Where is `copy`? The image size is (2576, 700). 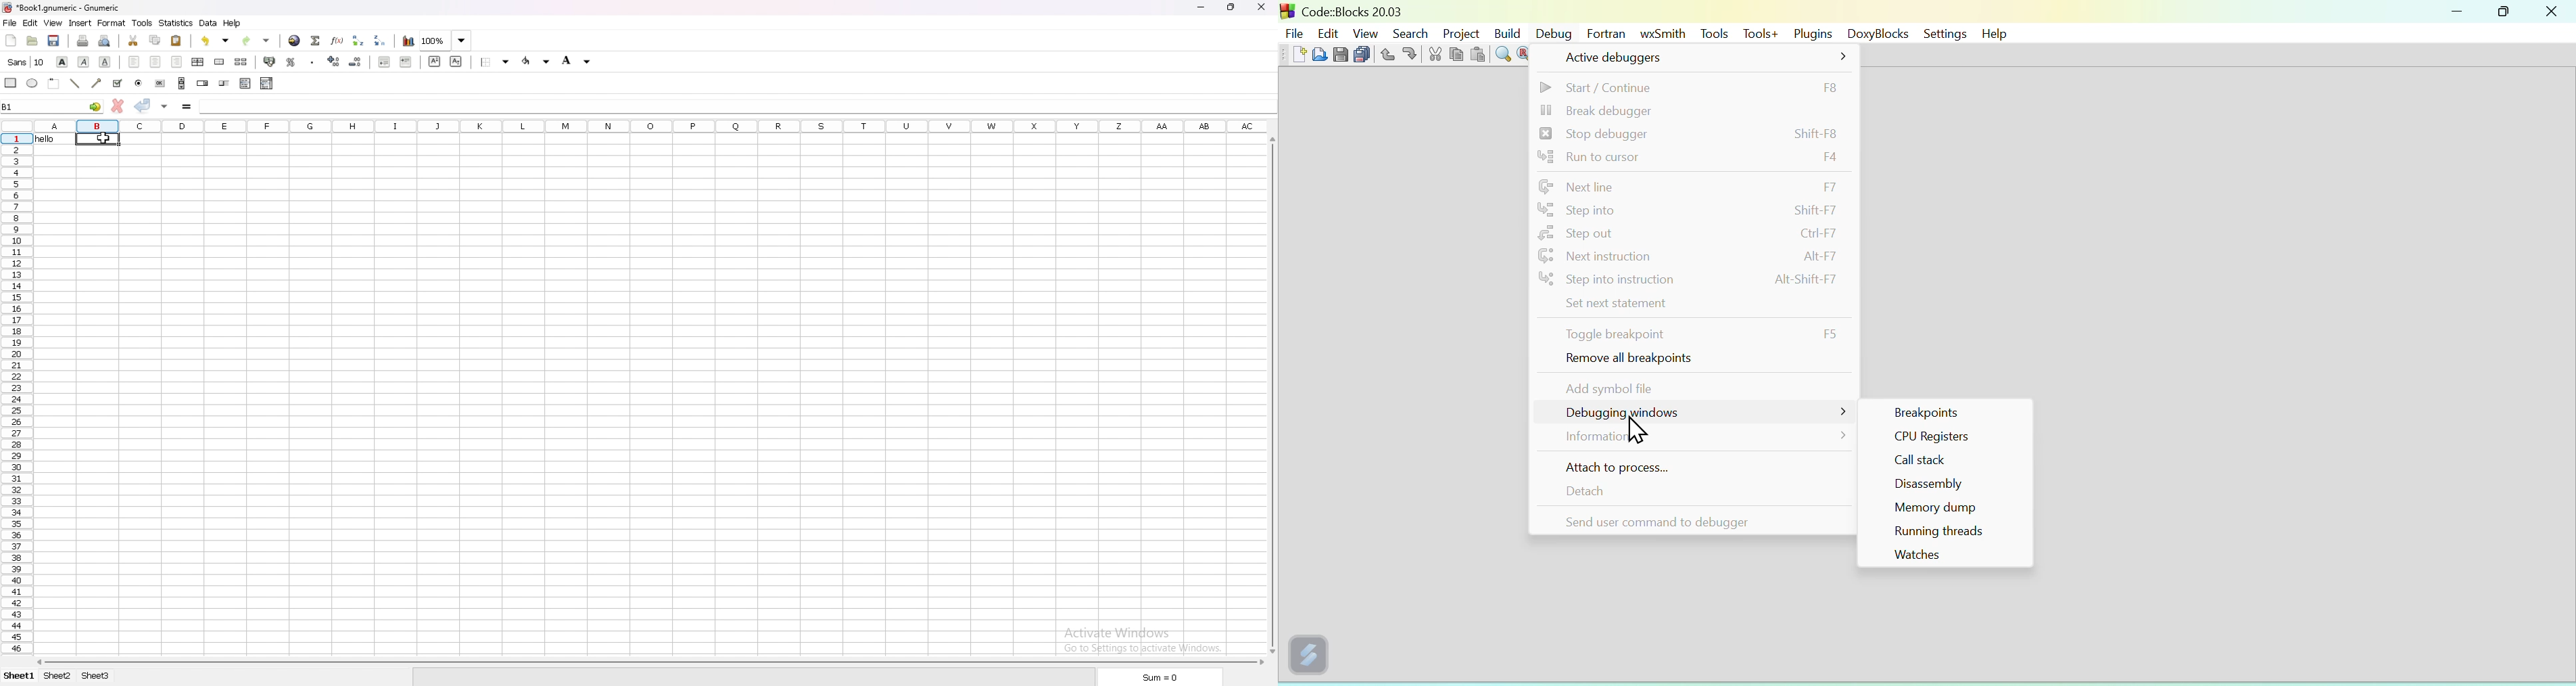
copy is located at coordinates (154, 39).